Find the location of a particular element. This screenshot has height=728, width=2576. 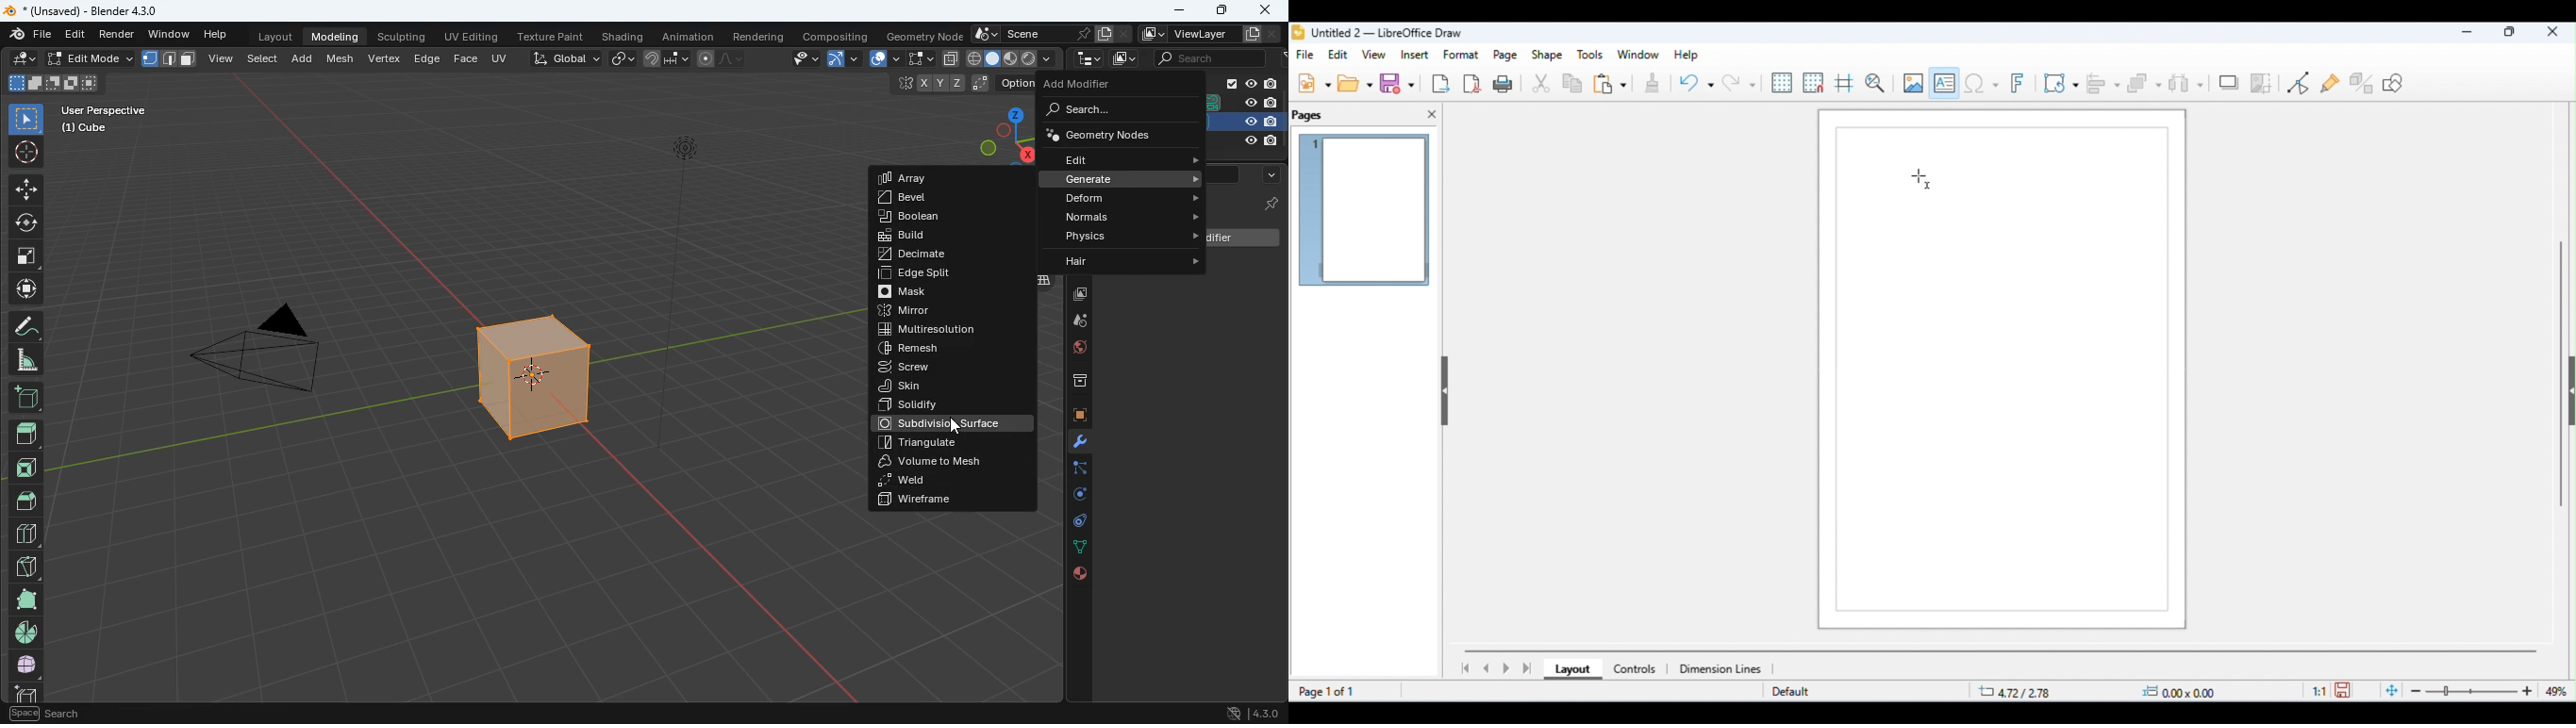

coordinates is located at coordinates (961, 84).